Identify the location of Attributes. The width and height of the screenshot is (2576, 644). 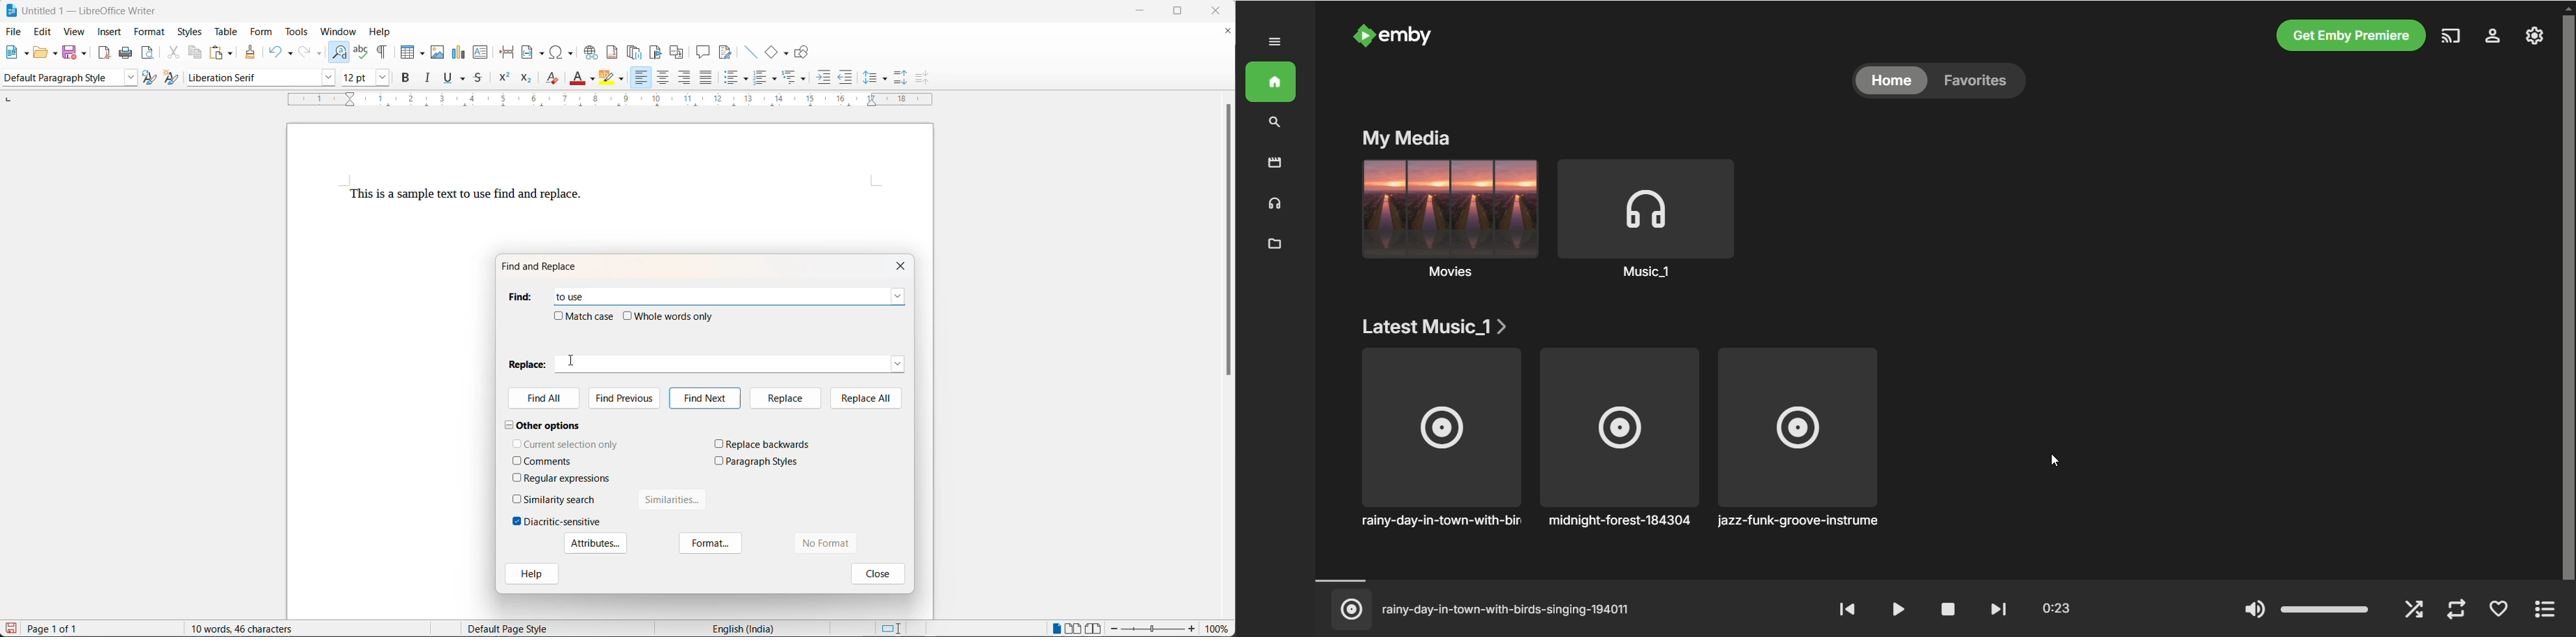
(594, 543).